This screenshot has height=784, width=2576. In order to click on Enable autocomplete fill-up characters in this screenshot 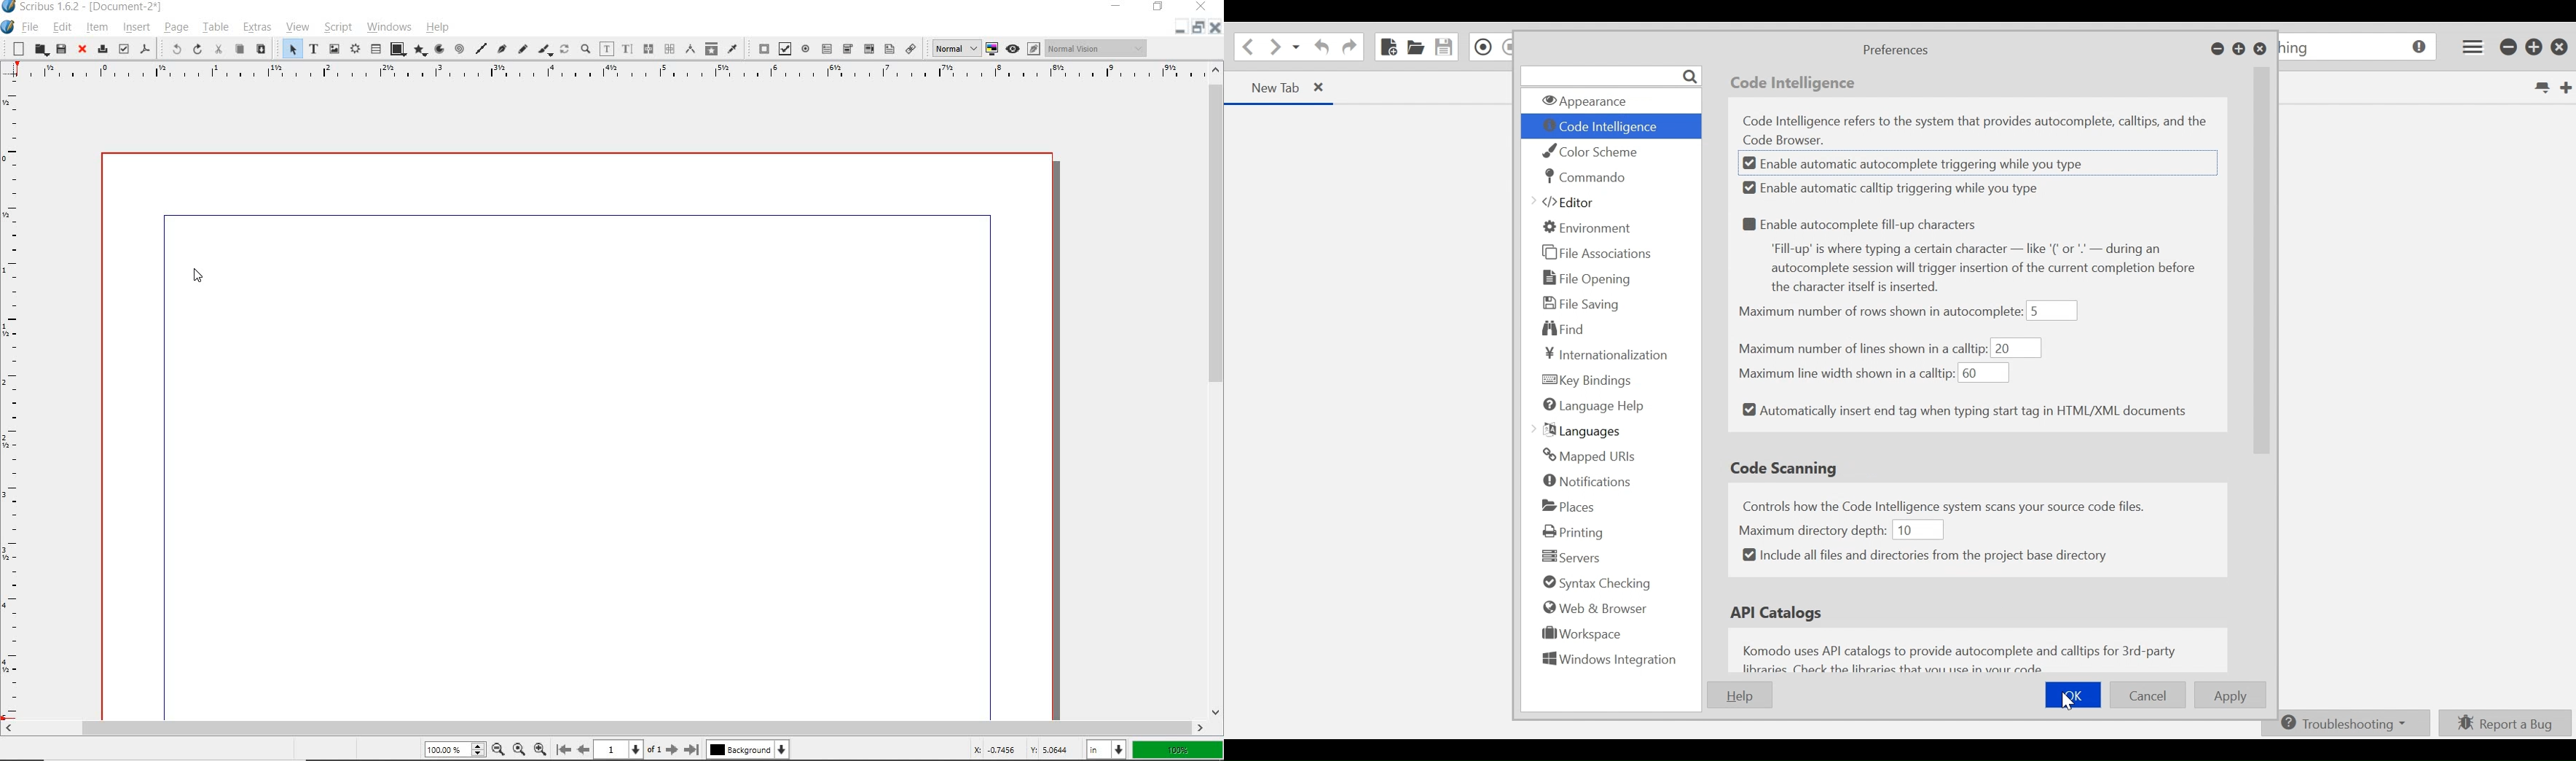, I will do `click(1864, 223)`.